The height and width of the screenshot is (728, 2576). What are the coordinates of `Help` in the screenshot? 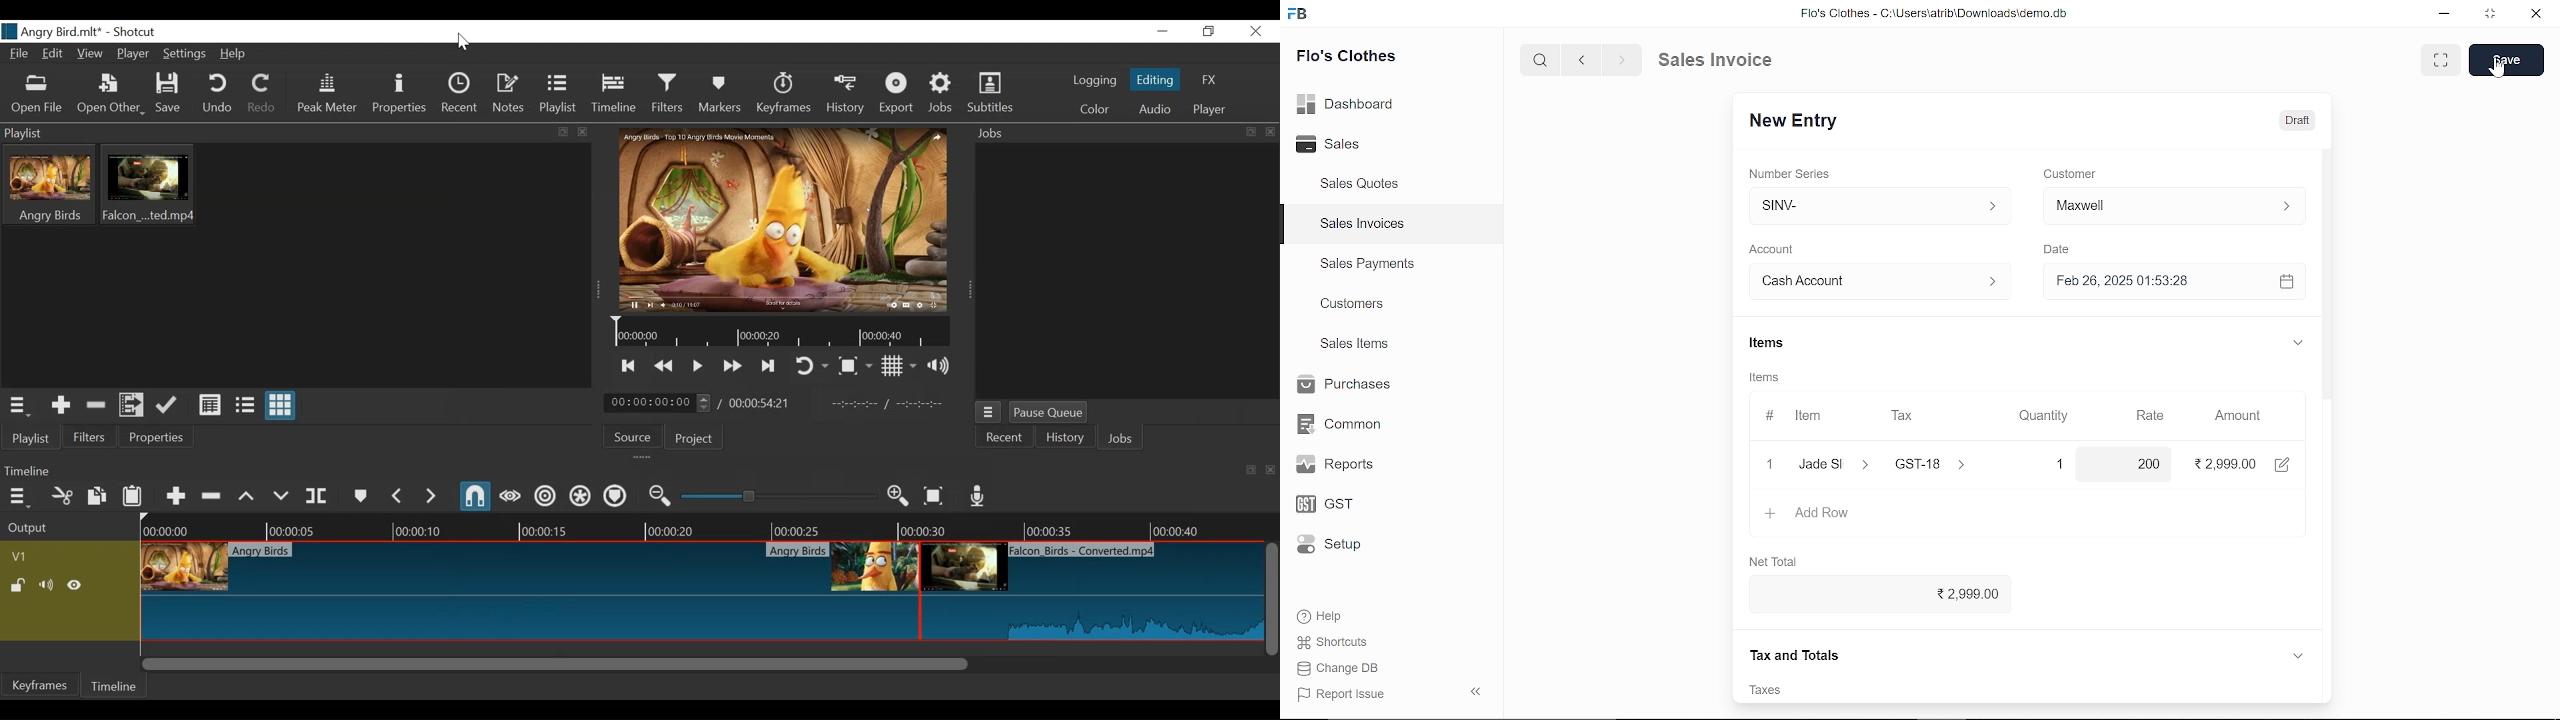 It's located at (1333, 616).